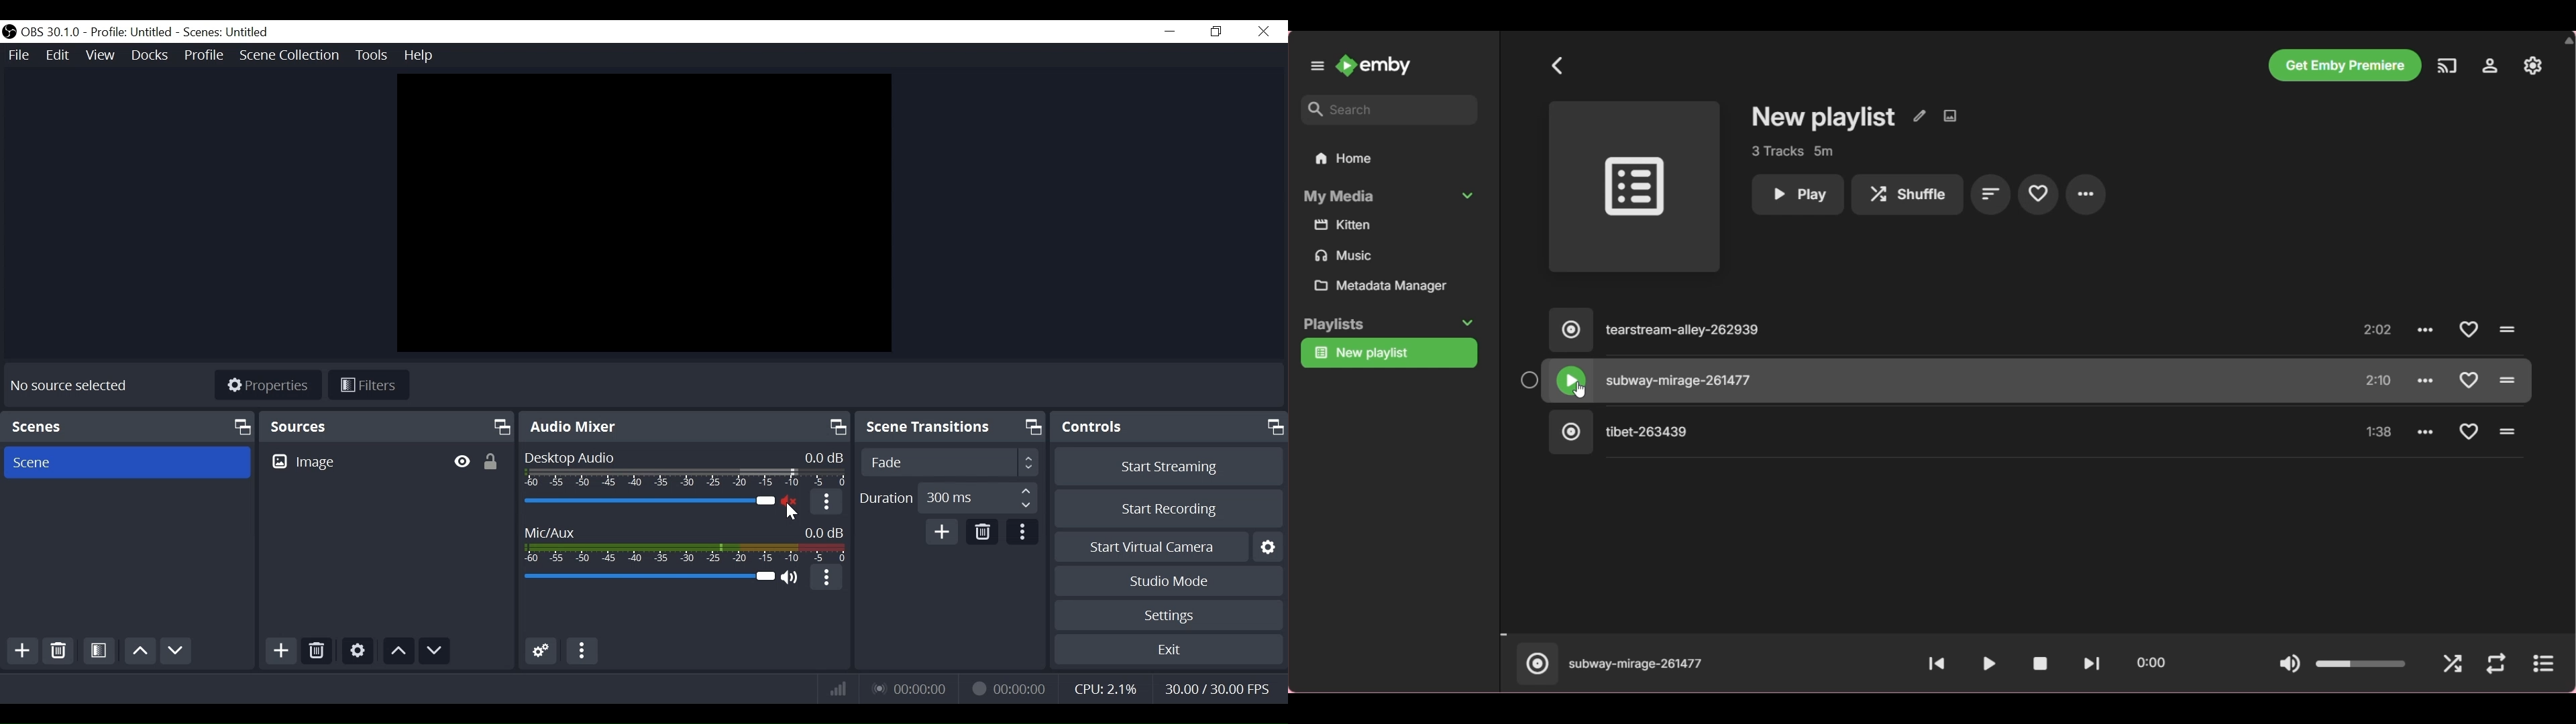 This screenshot has width=2576, height=728. What do you see at coordinates (372, 385) in the screenshot?
I see `Filter` at bounding box center [372, 385].